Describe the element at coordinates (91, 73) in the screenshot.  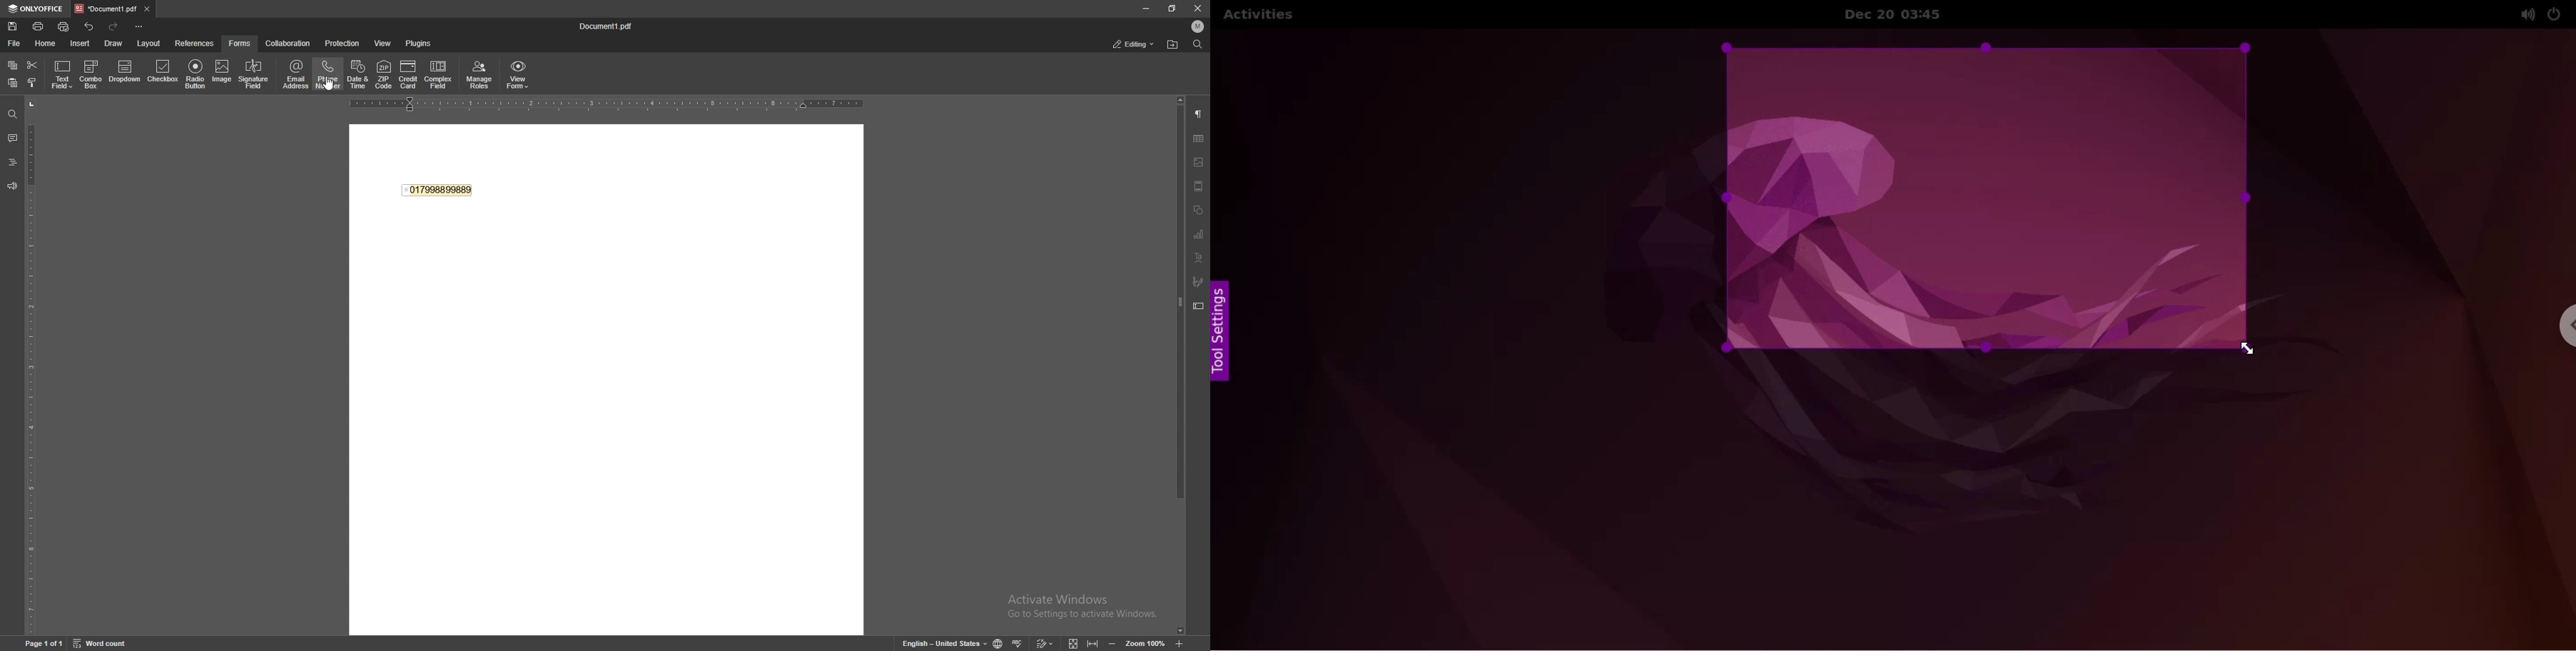
I see `combo box` at that location.